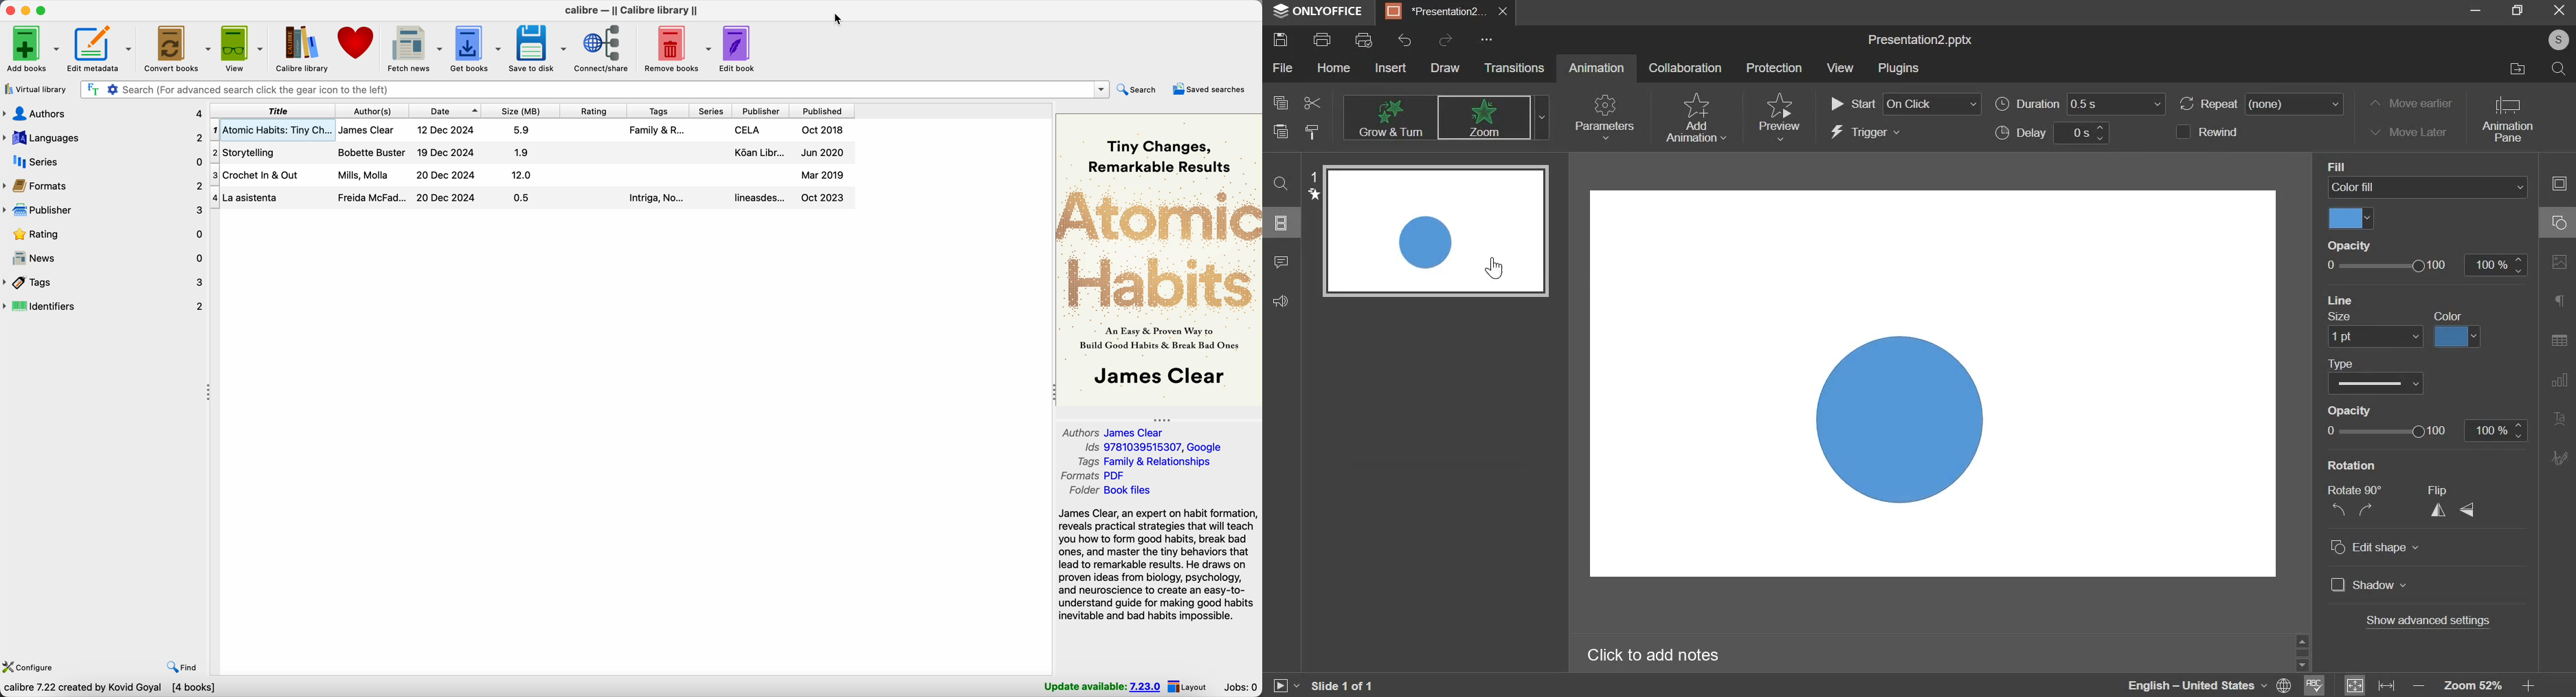 The width and height of the screenshot is (2576, 700). What do you see at coordinates (2516, 67) in the screenshot?
I see `file location` at bounding box center [2516, 67].